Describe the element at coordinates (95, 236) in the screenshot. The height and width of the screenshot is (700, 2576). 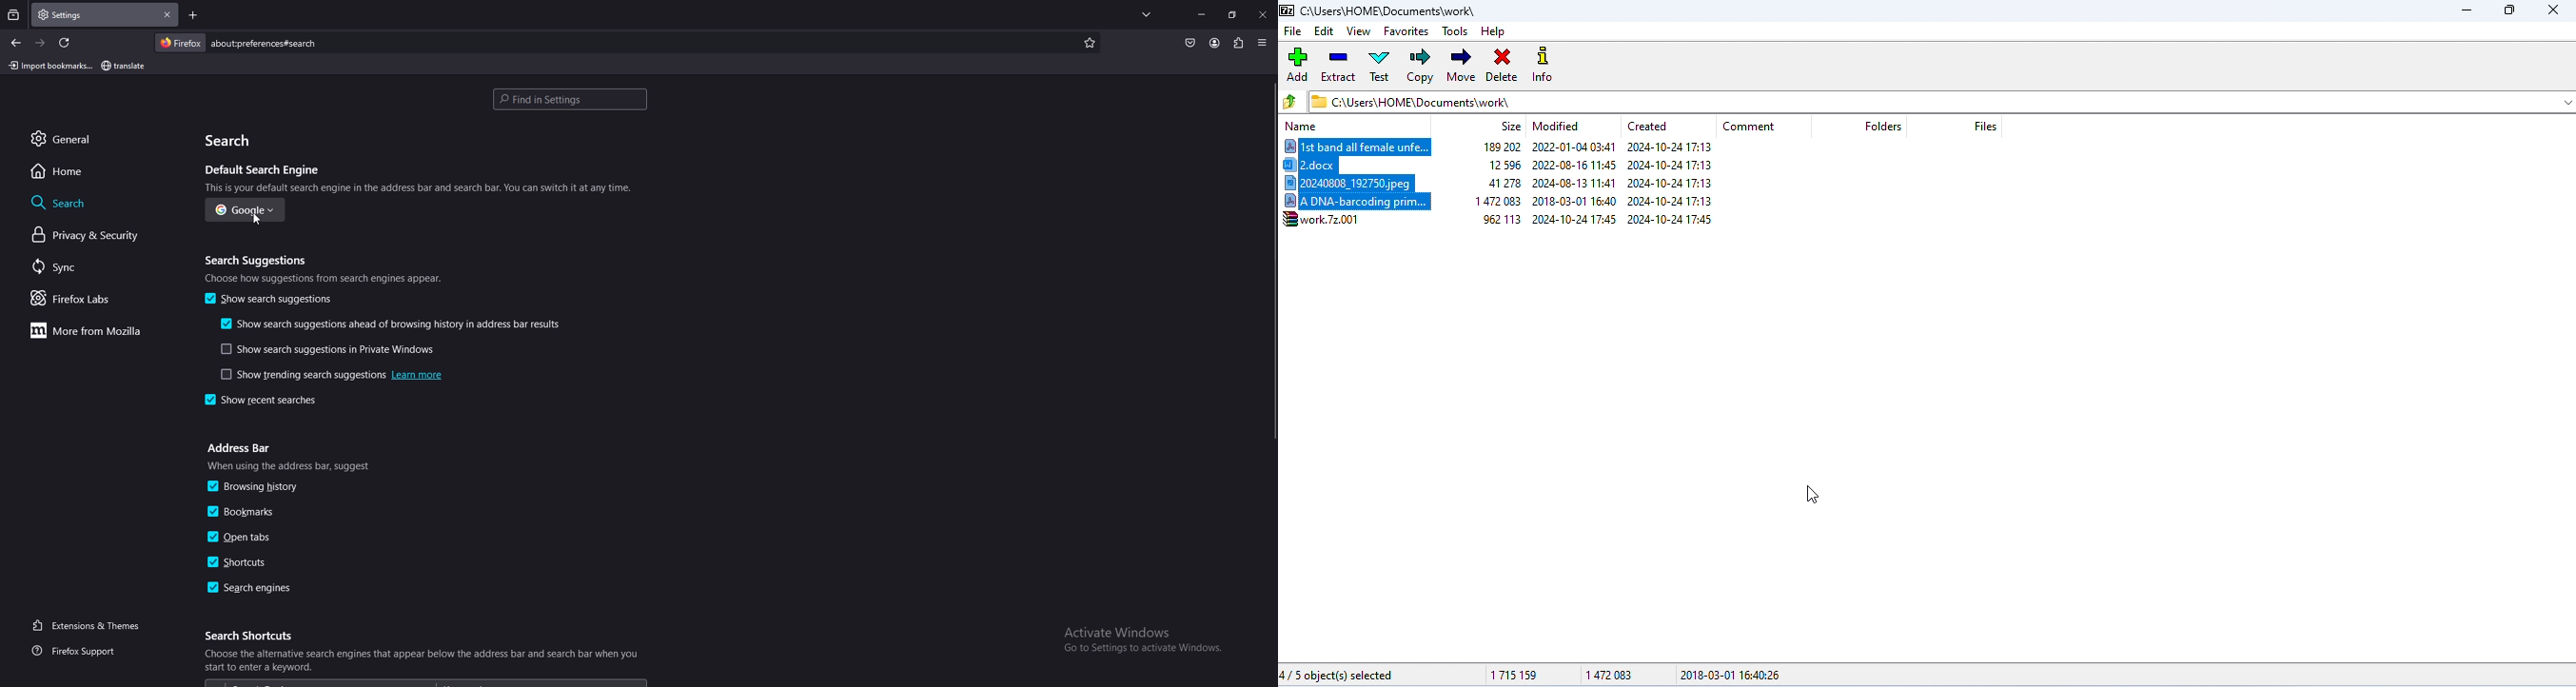
I see `privacy and security` at that location.